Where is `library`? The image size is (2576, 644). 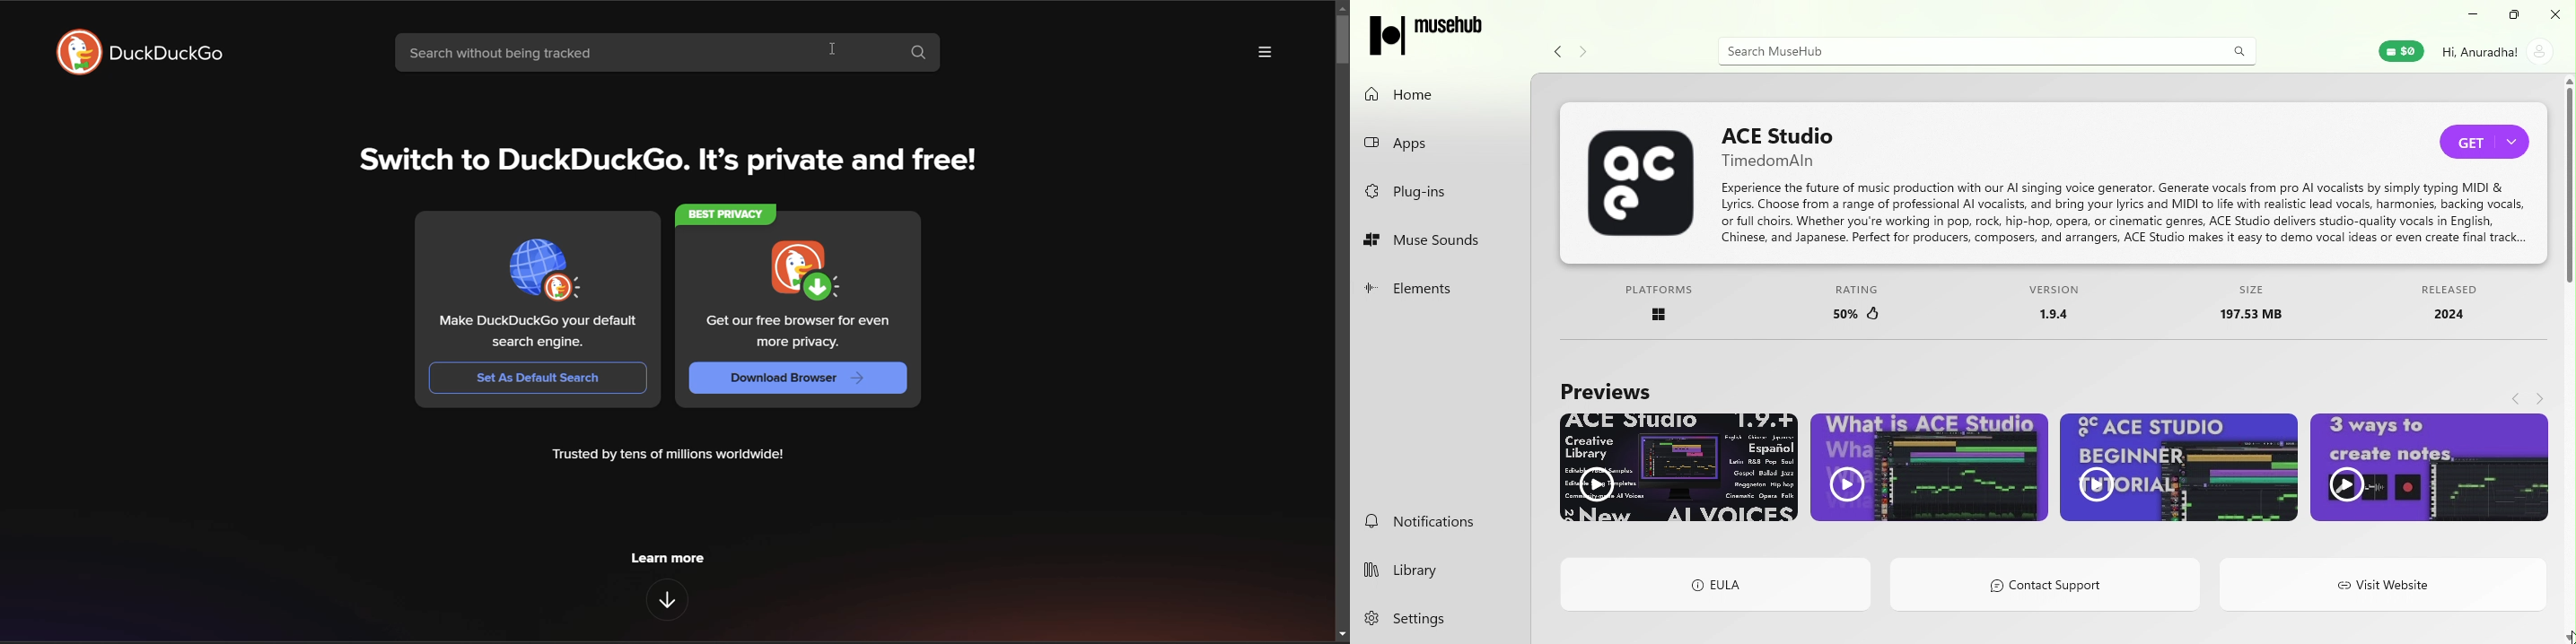 library is located at coordinates (1422, 570).